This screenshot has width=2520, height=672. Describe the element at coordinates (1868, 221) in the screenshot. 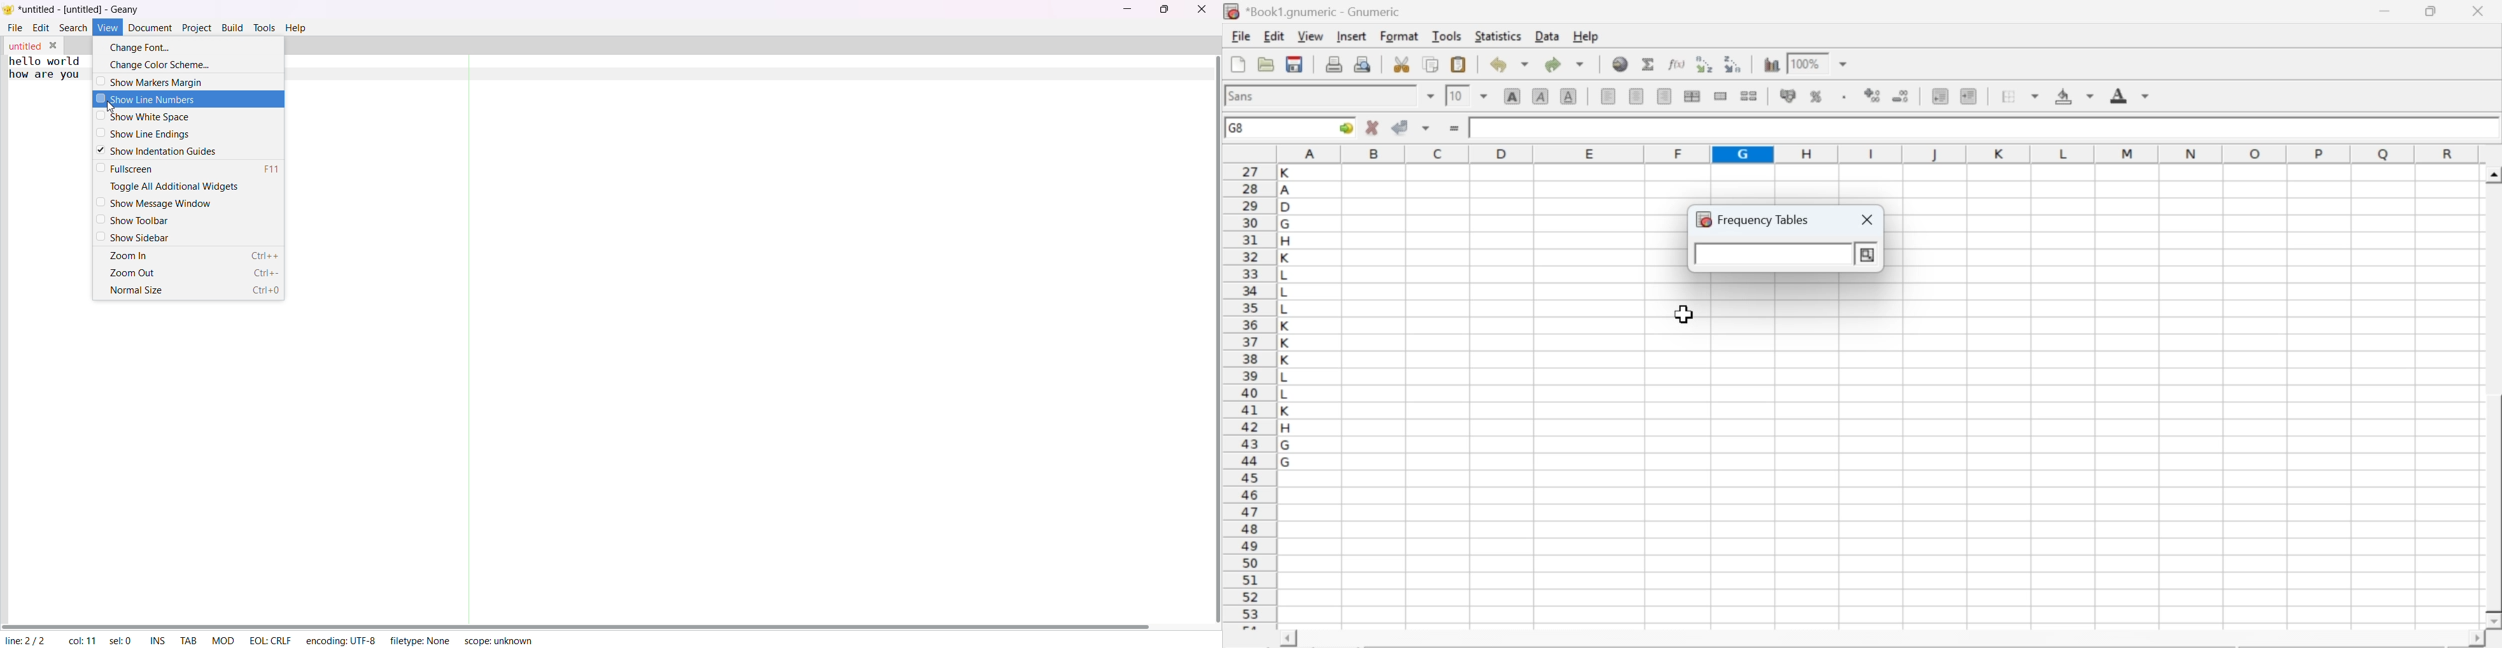

I see `close` at that location.